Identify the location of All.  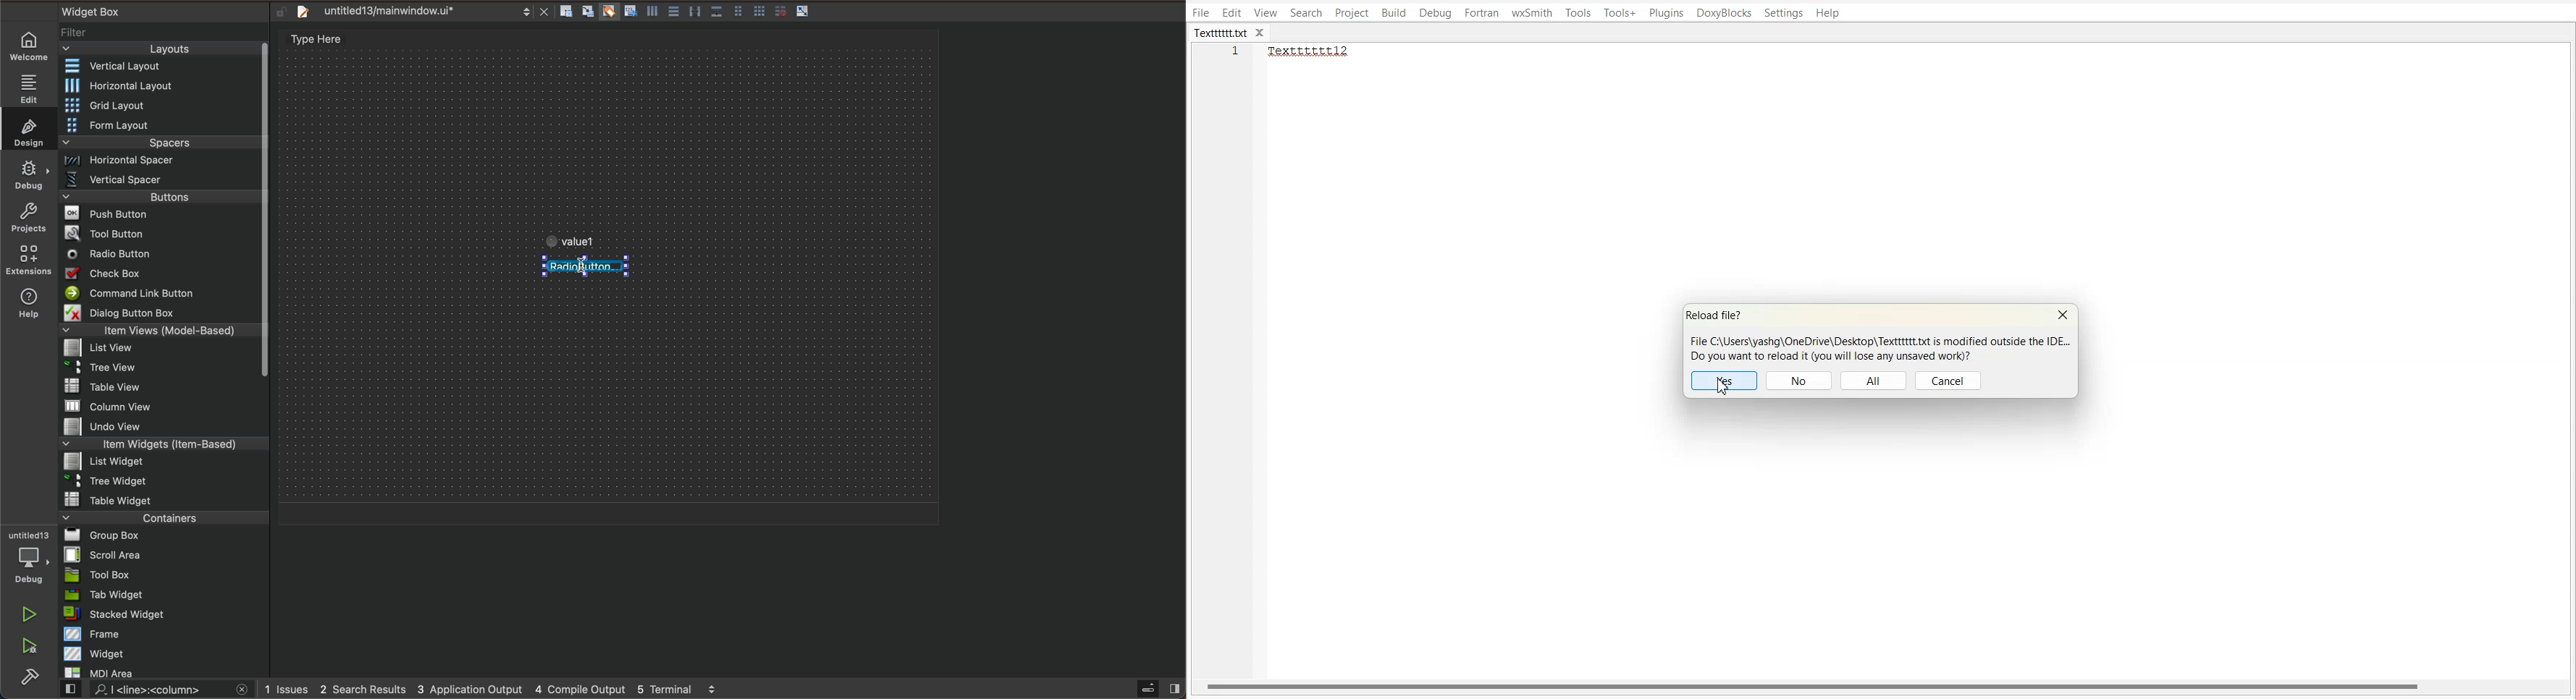
(1874, 381).